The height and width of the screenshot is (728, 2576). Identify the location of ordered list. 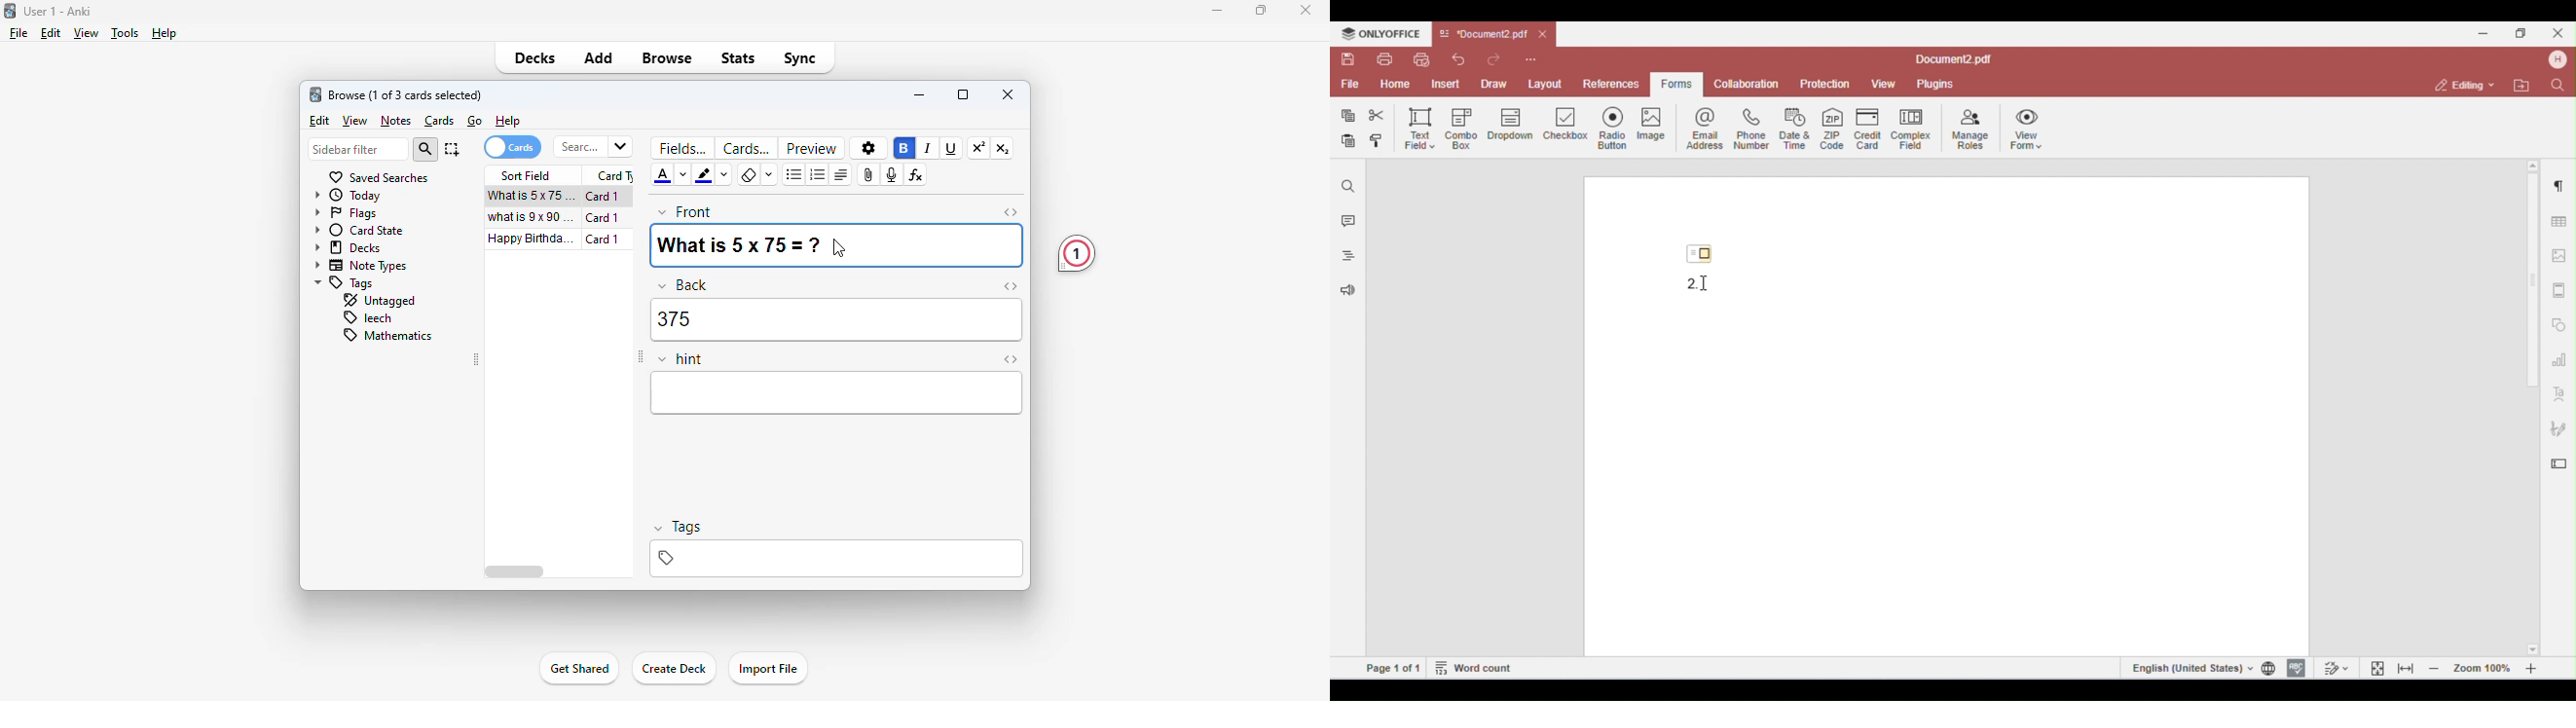
(817, 174).